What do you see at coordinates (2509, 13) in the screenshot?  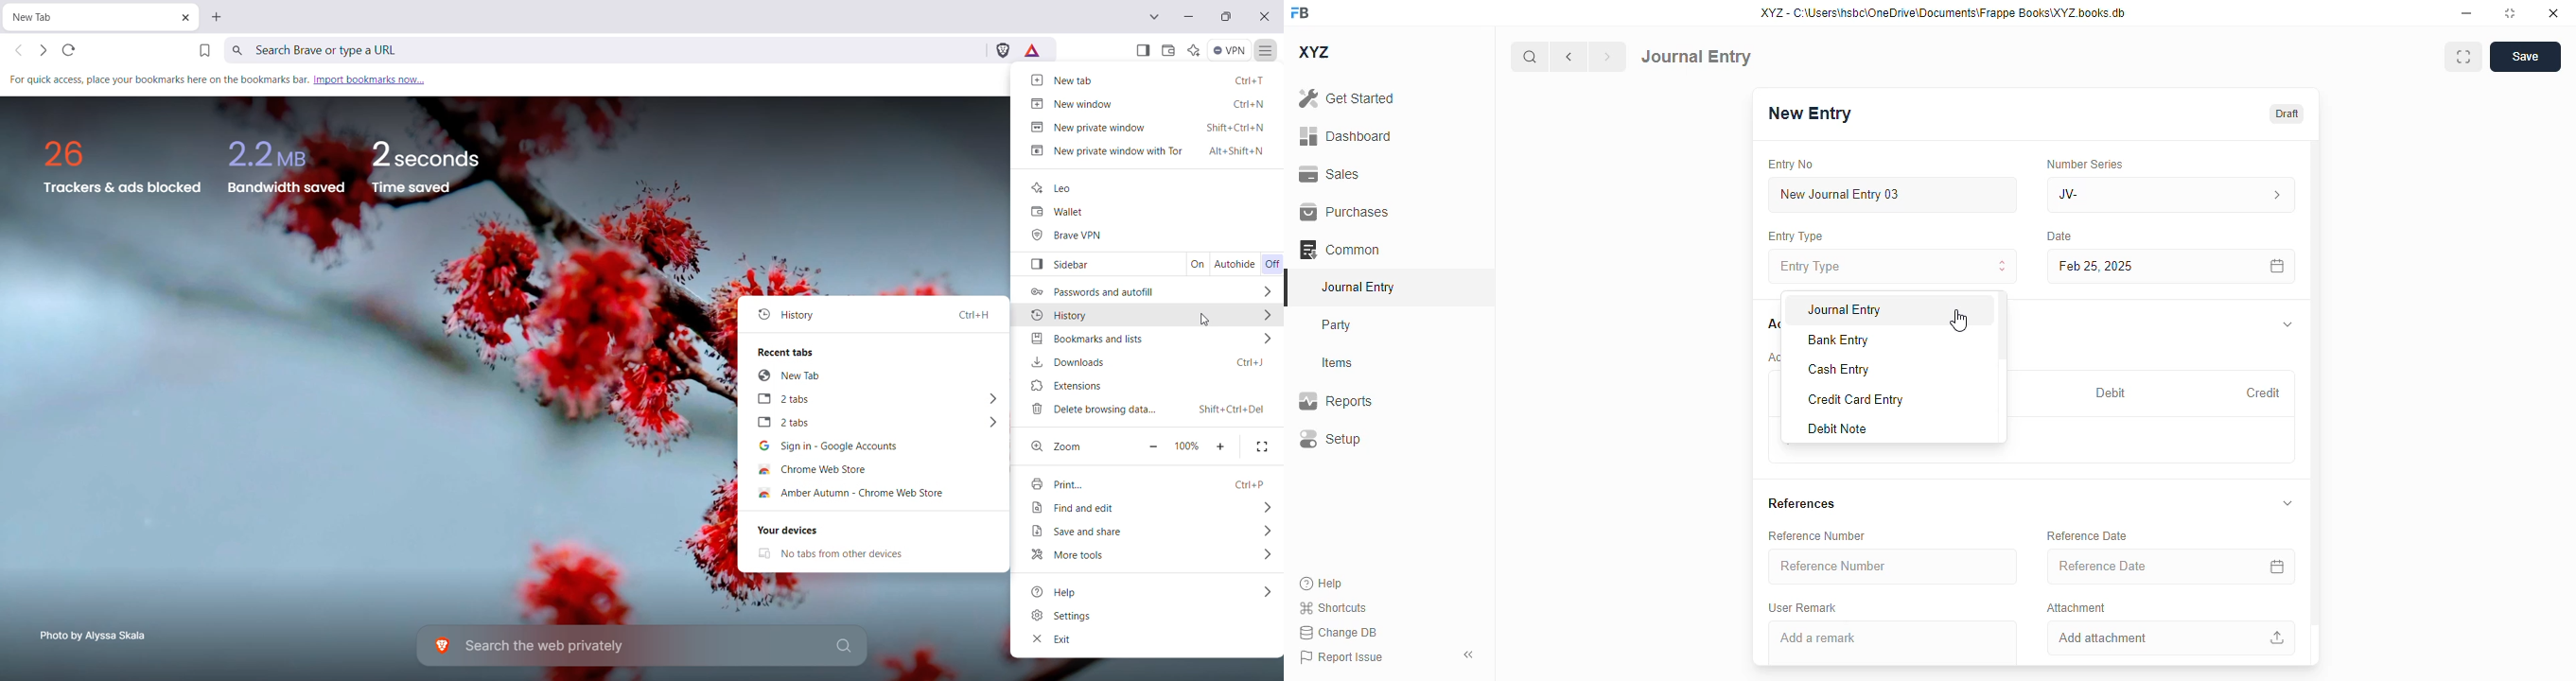 I see `toggle maximize` at bounding box center [2509, 13].